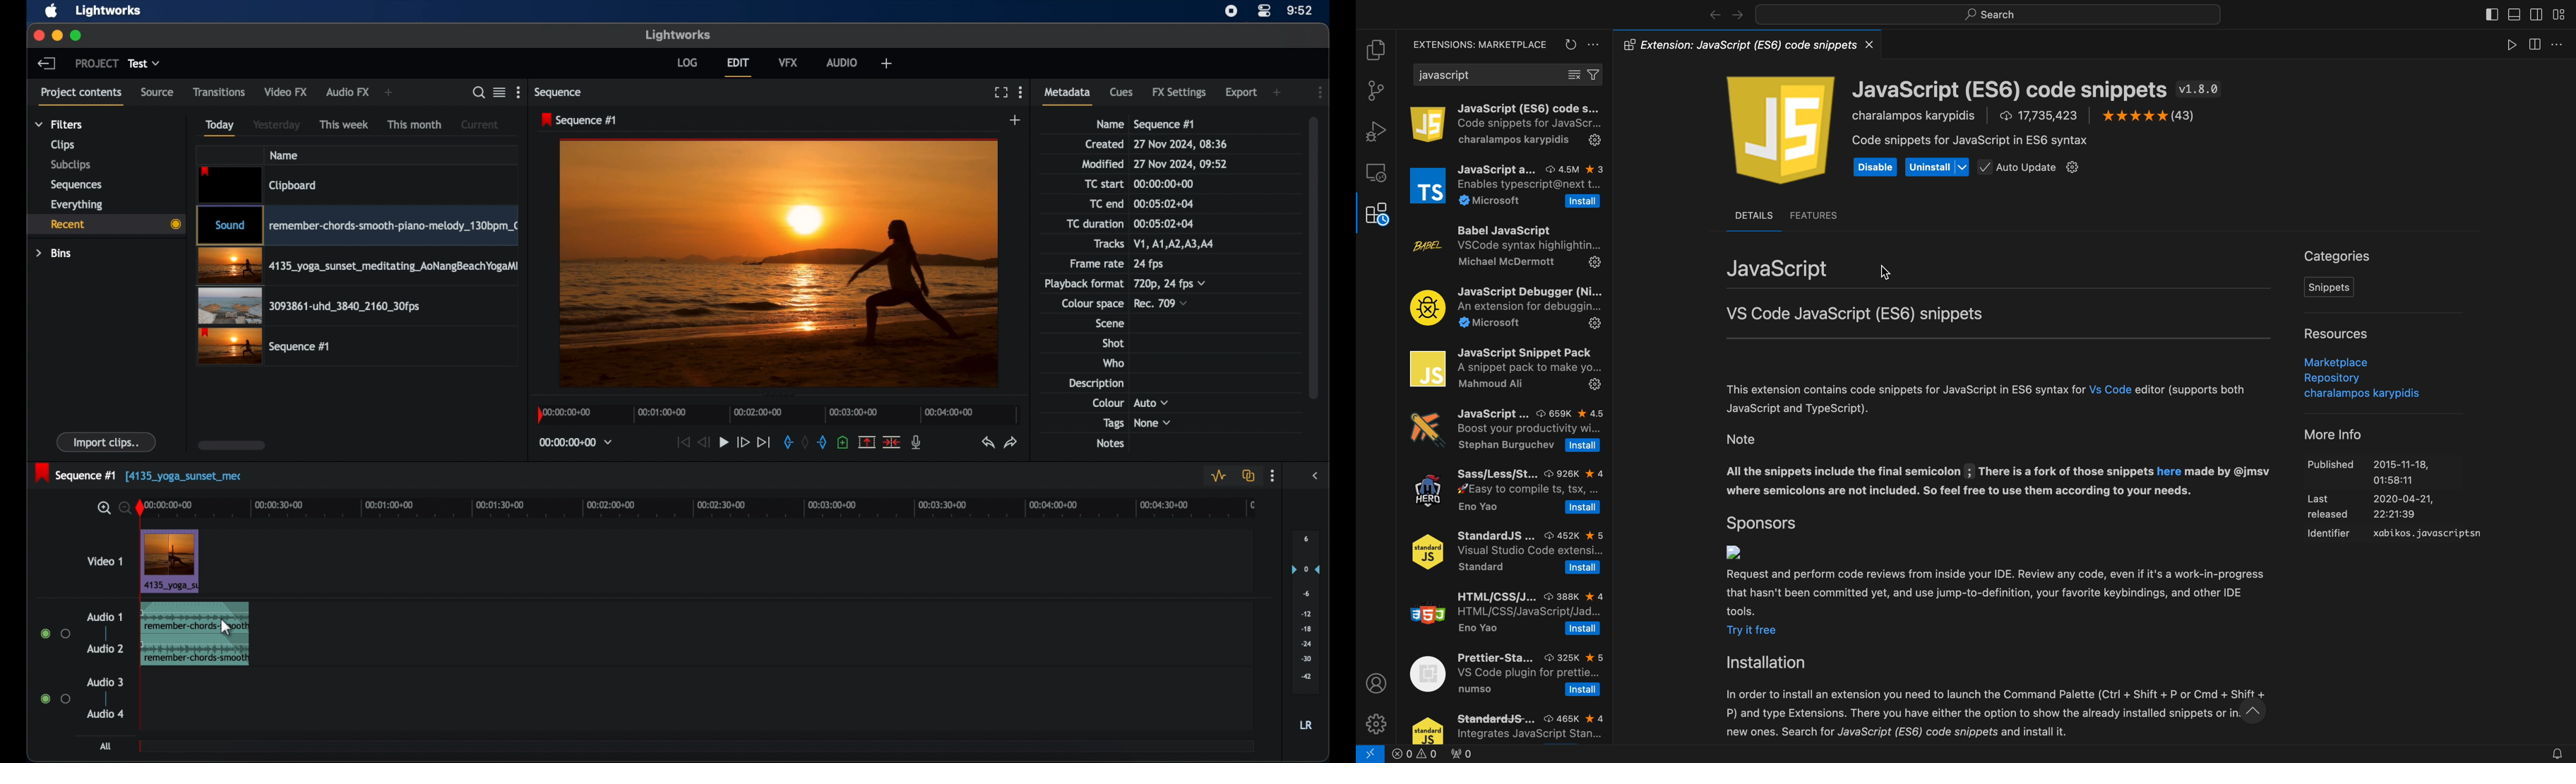 This screenshot has width=2576, height=784. I want to click on video clip, so click(259, 184).